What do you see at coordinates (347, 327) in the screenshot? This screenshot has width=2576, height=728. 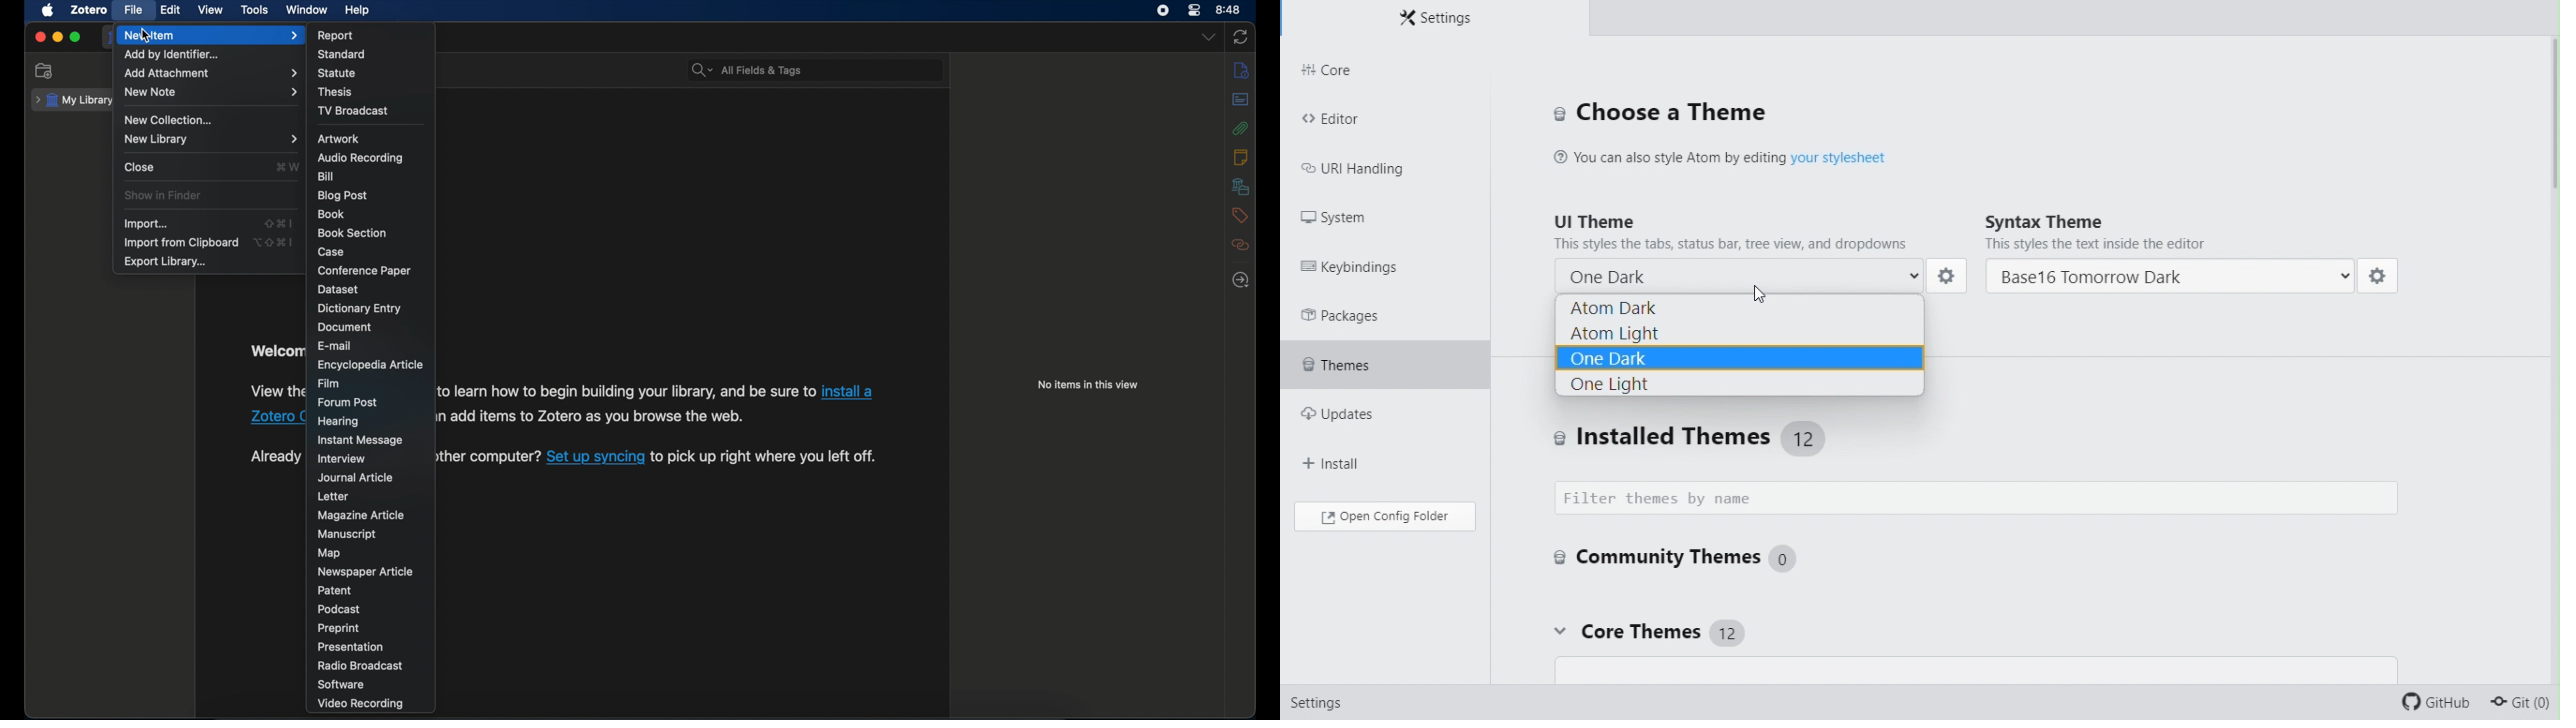 I see `document` at bounding box center [347, 327].